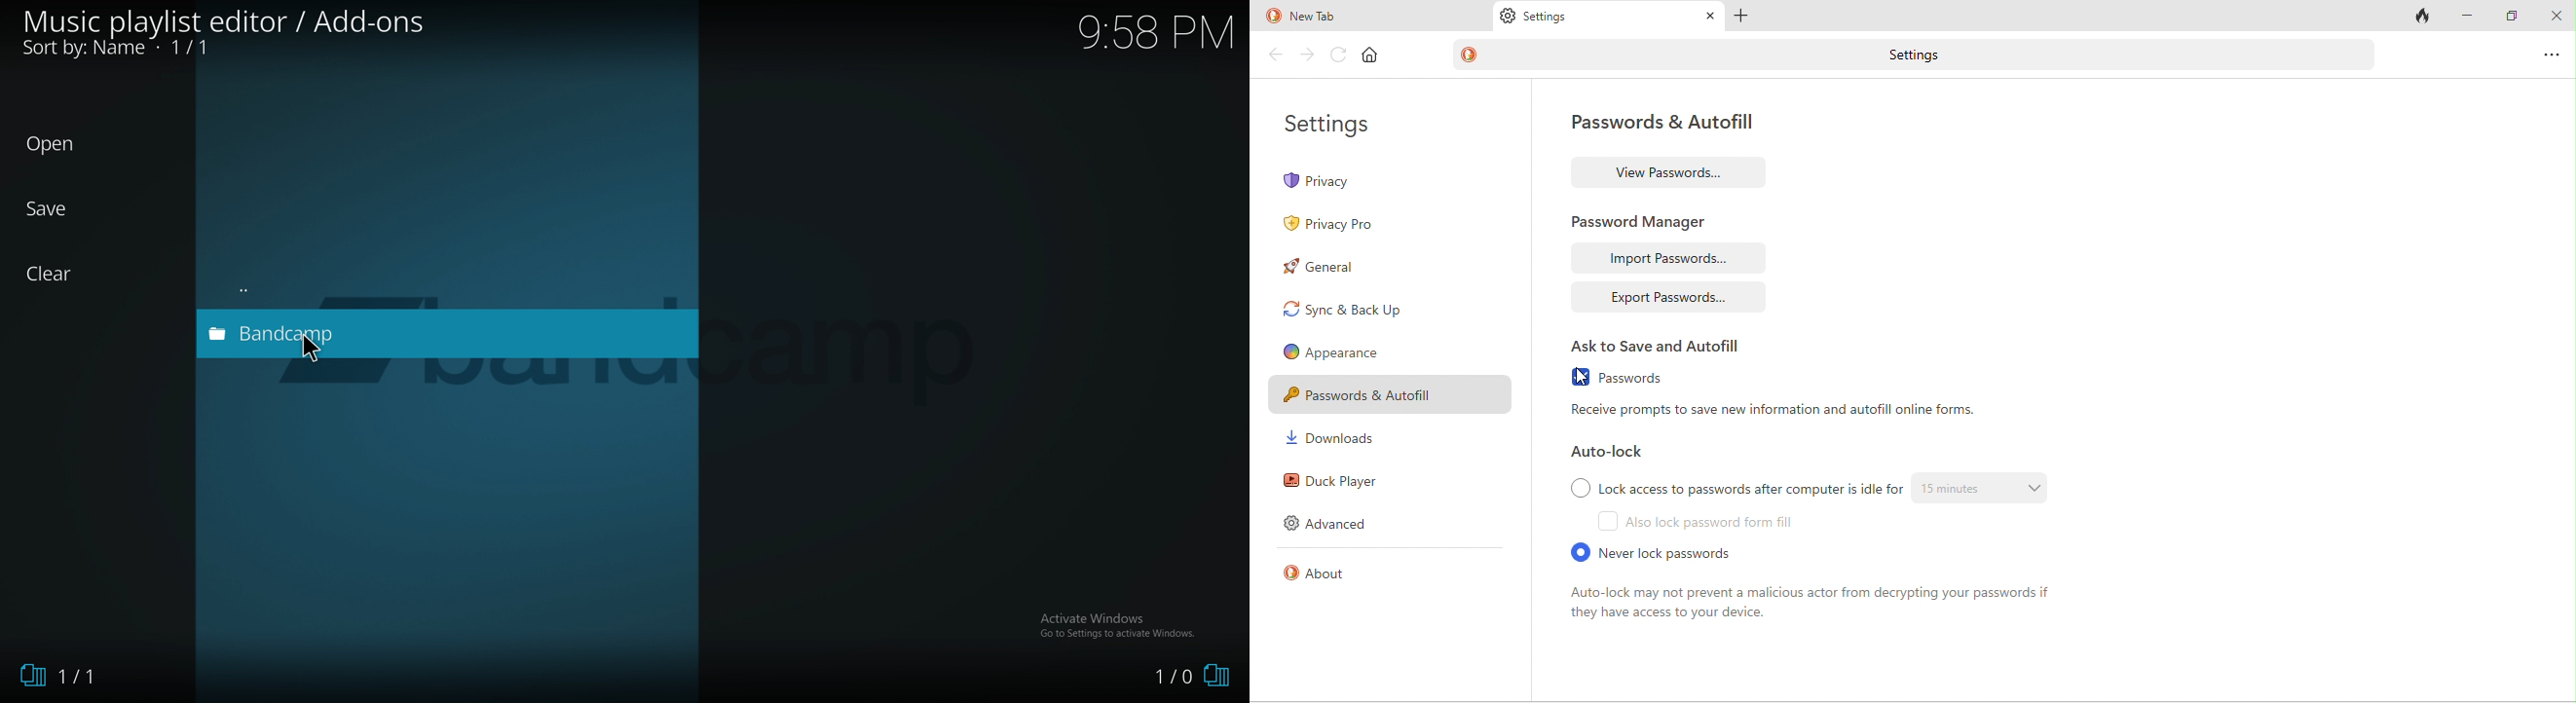 The image size is (2576, 728). What do you see at coordinates (49, 210) in the screenshot?
I see `Save` at bounding box center [49, 210].